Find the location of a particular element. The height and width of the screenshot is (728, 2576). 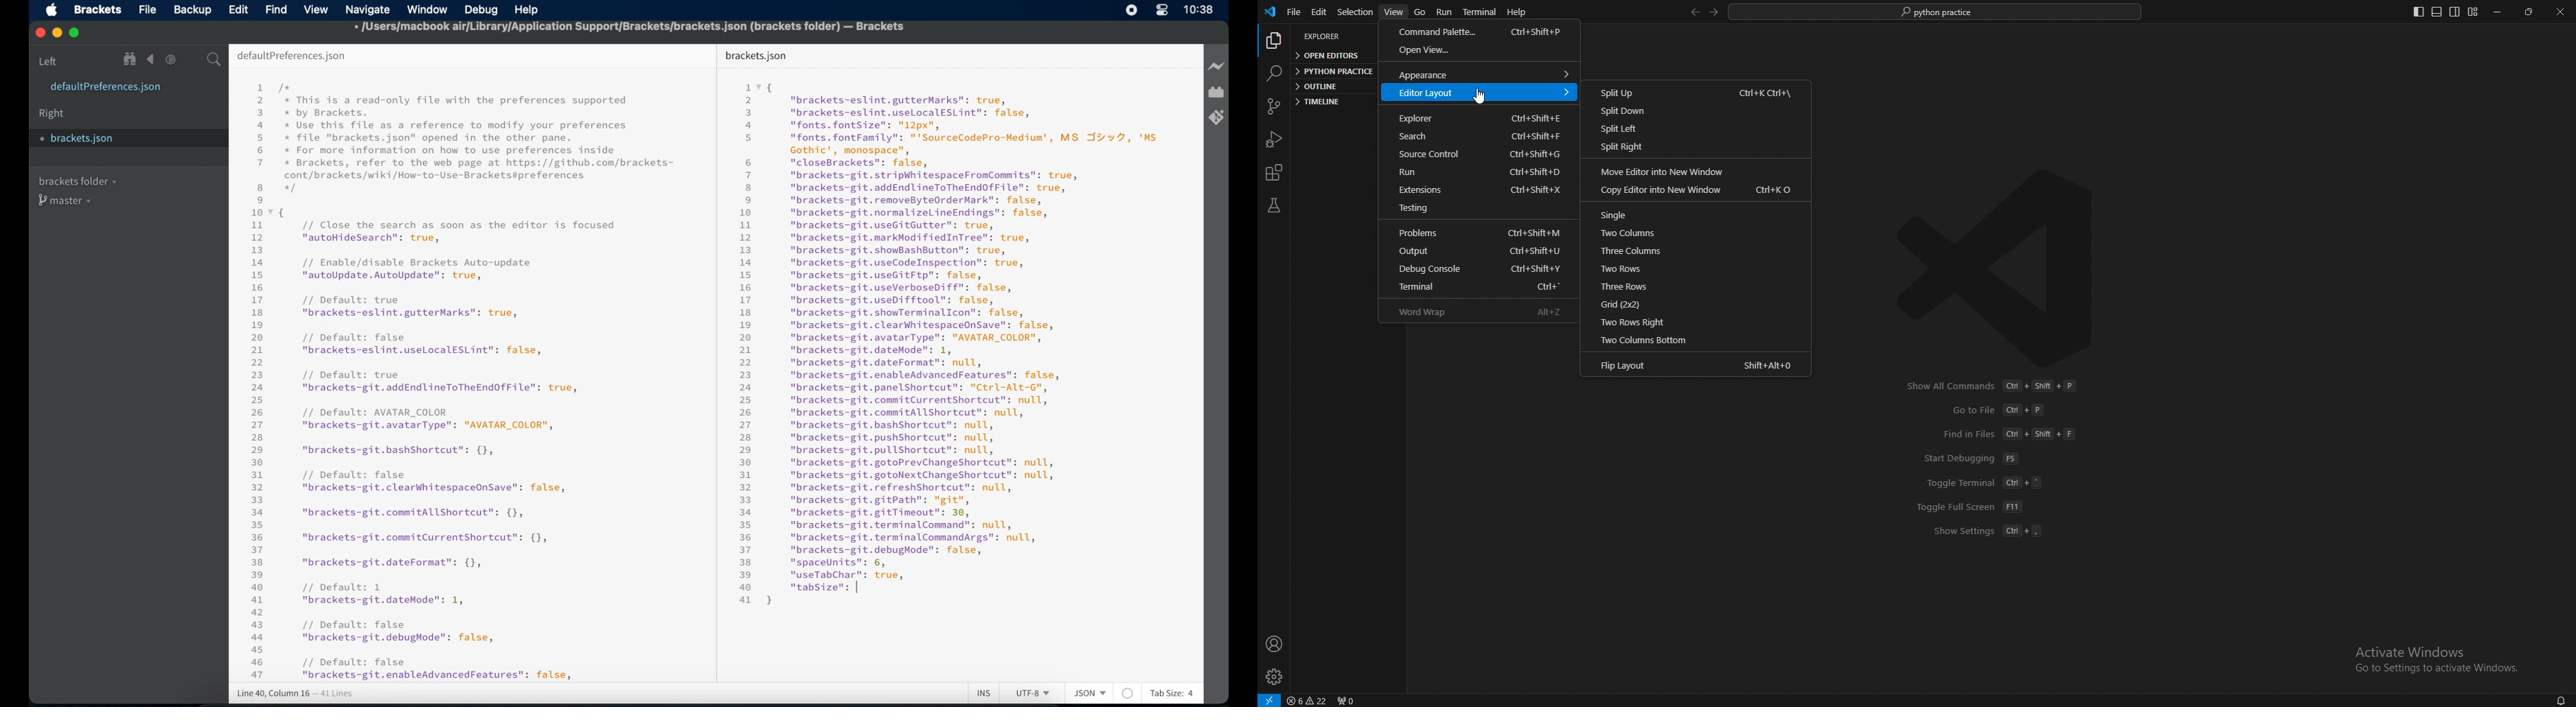

two rows is located at coordinates (1685, 270).